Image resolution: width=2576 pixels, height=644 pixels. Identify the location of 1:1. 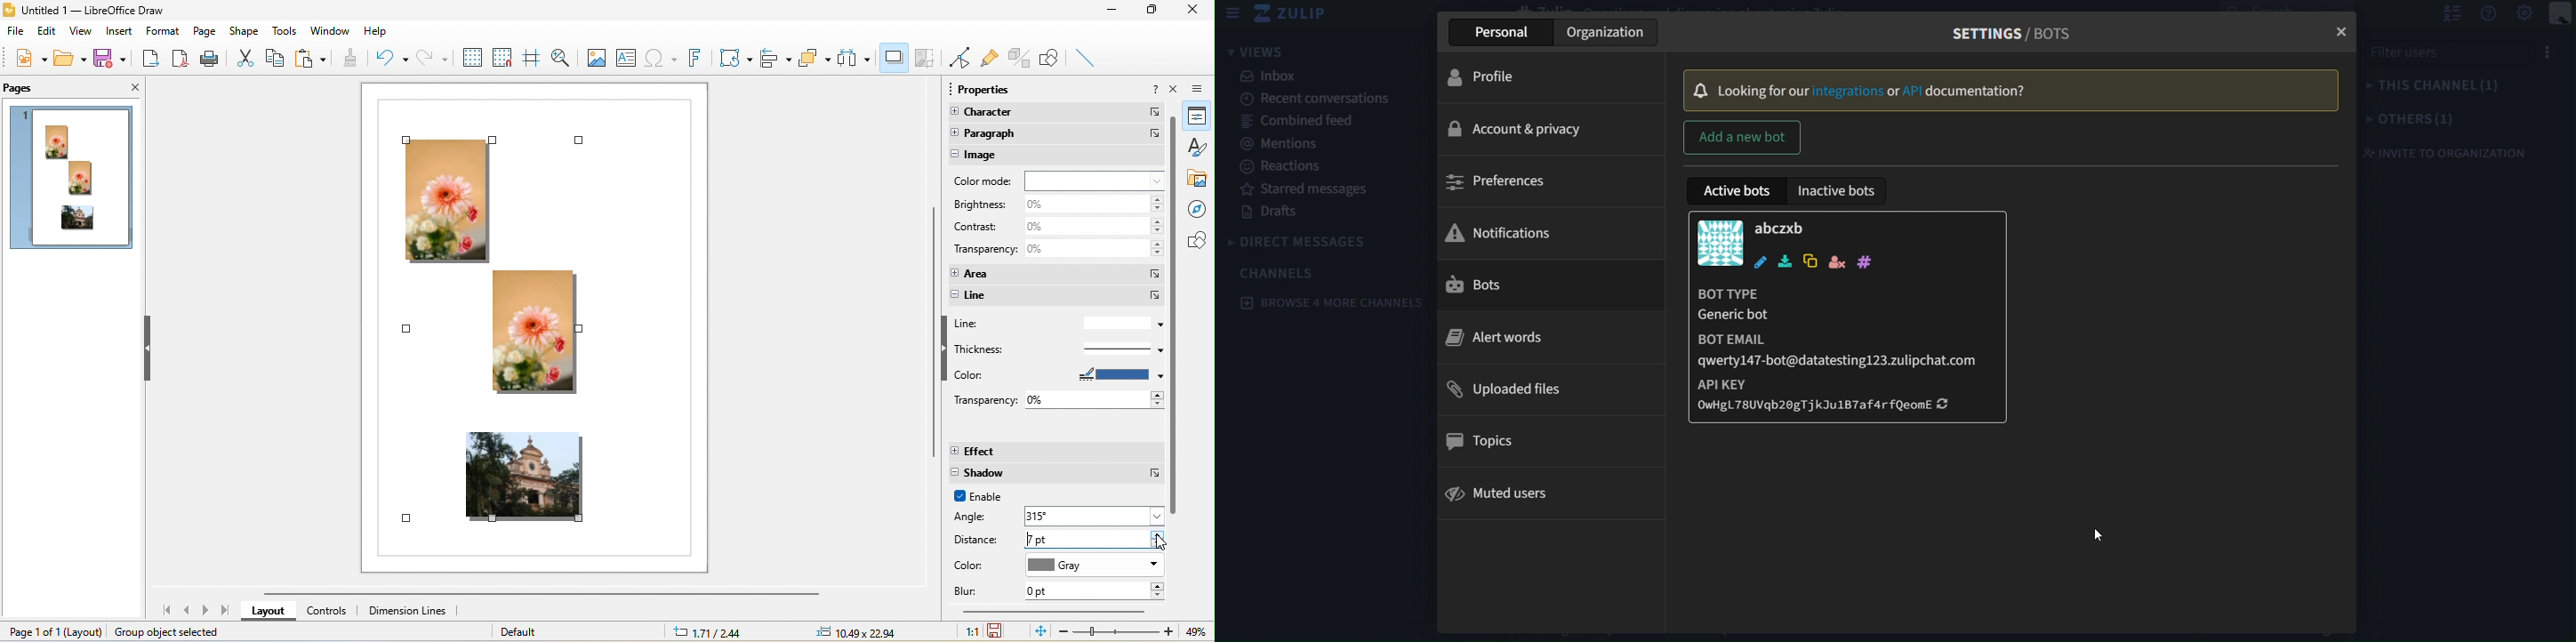
(966, 631).